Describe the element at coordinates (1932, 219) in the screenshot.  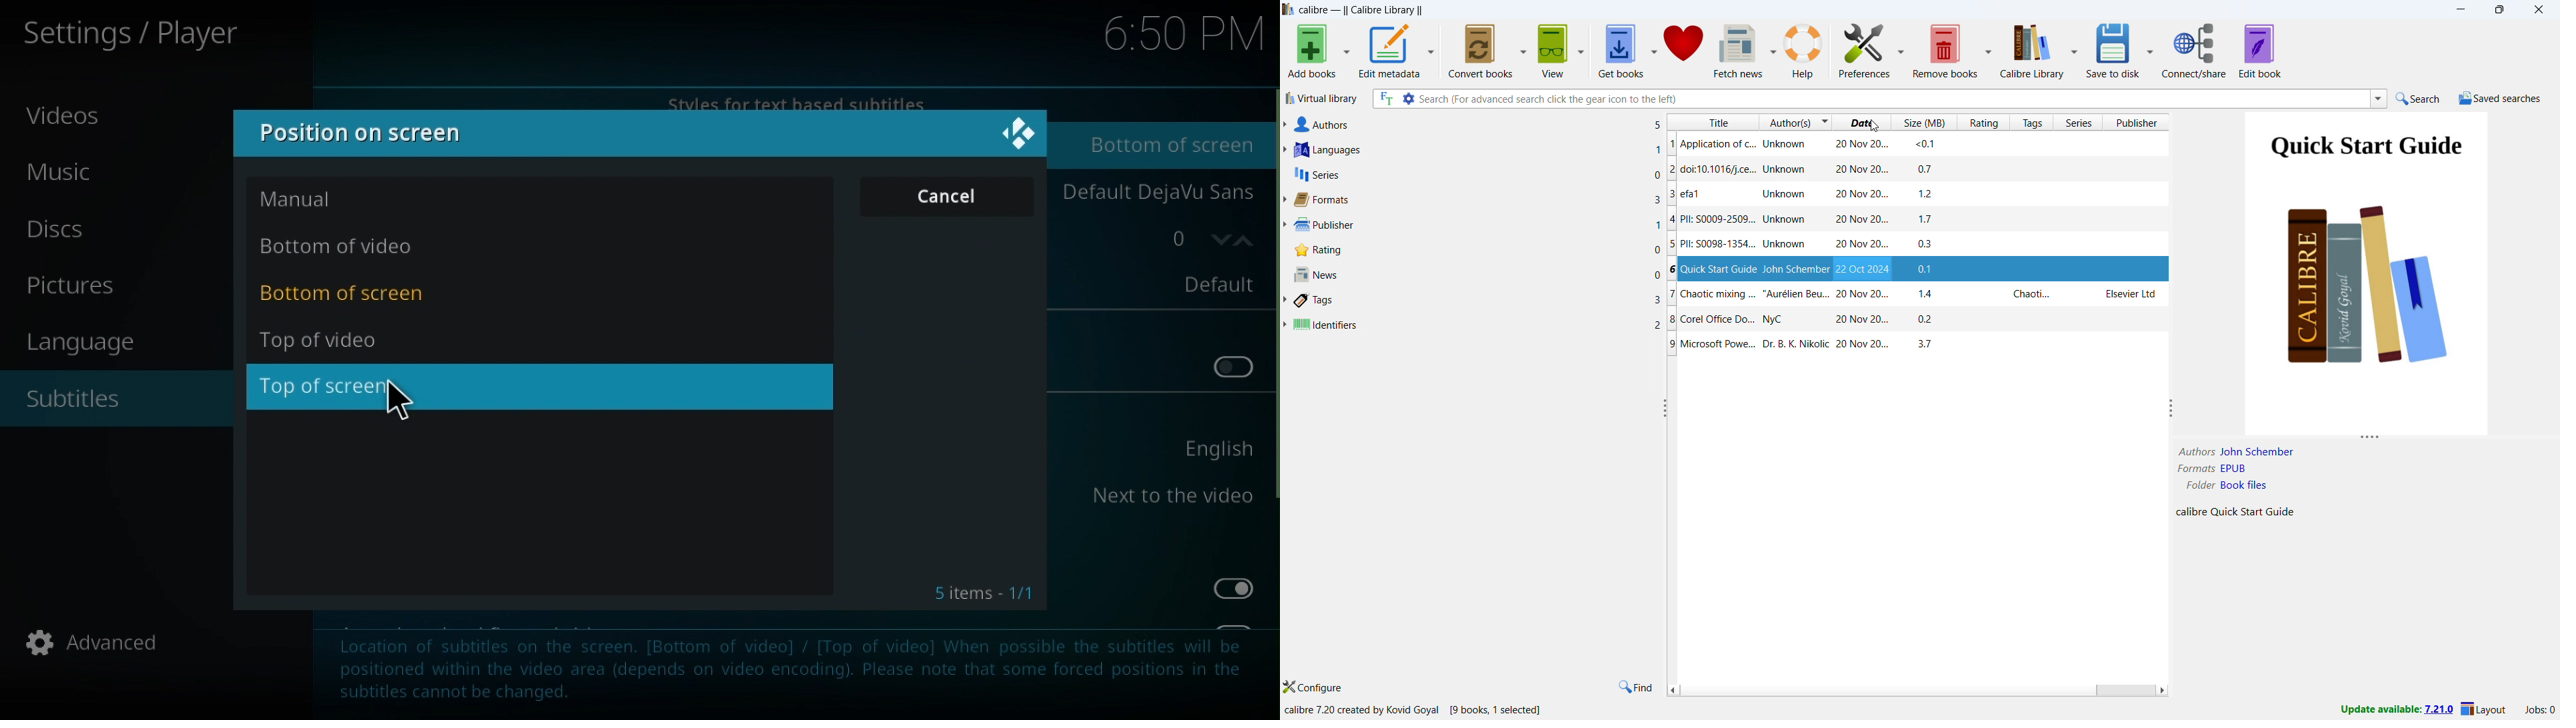
I see `1.7` at that location.